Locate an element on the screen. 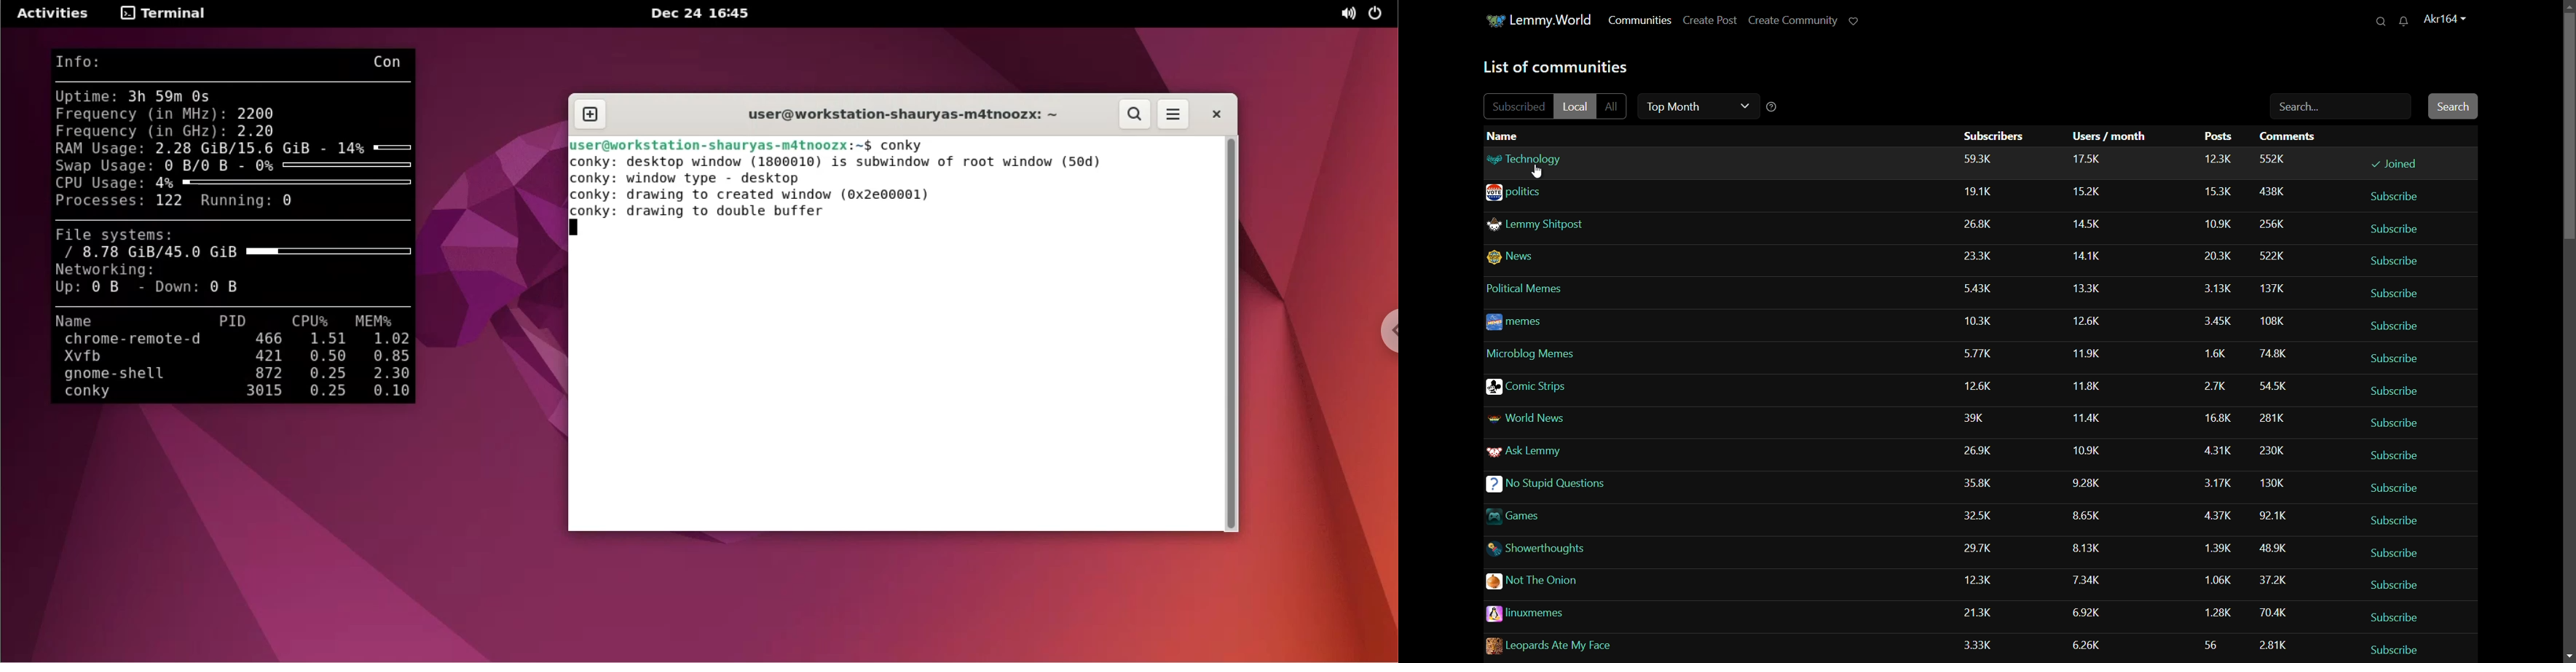  comments is located at coordinates (2279, 405).